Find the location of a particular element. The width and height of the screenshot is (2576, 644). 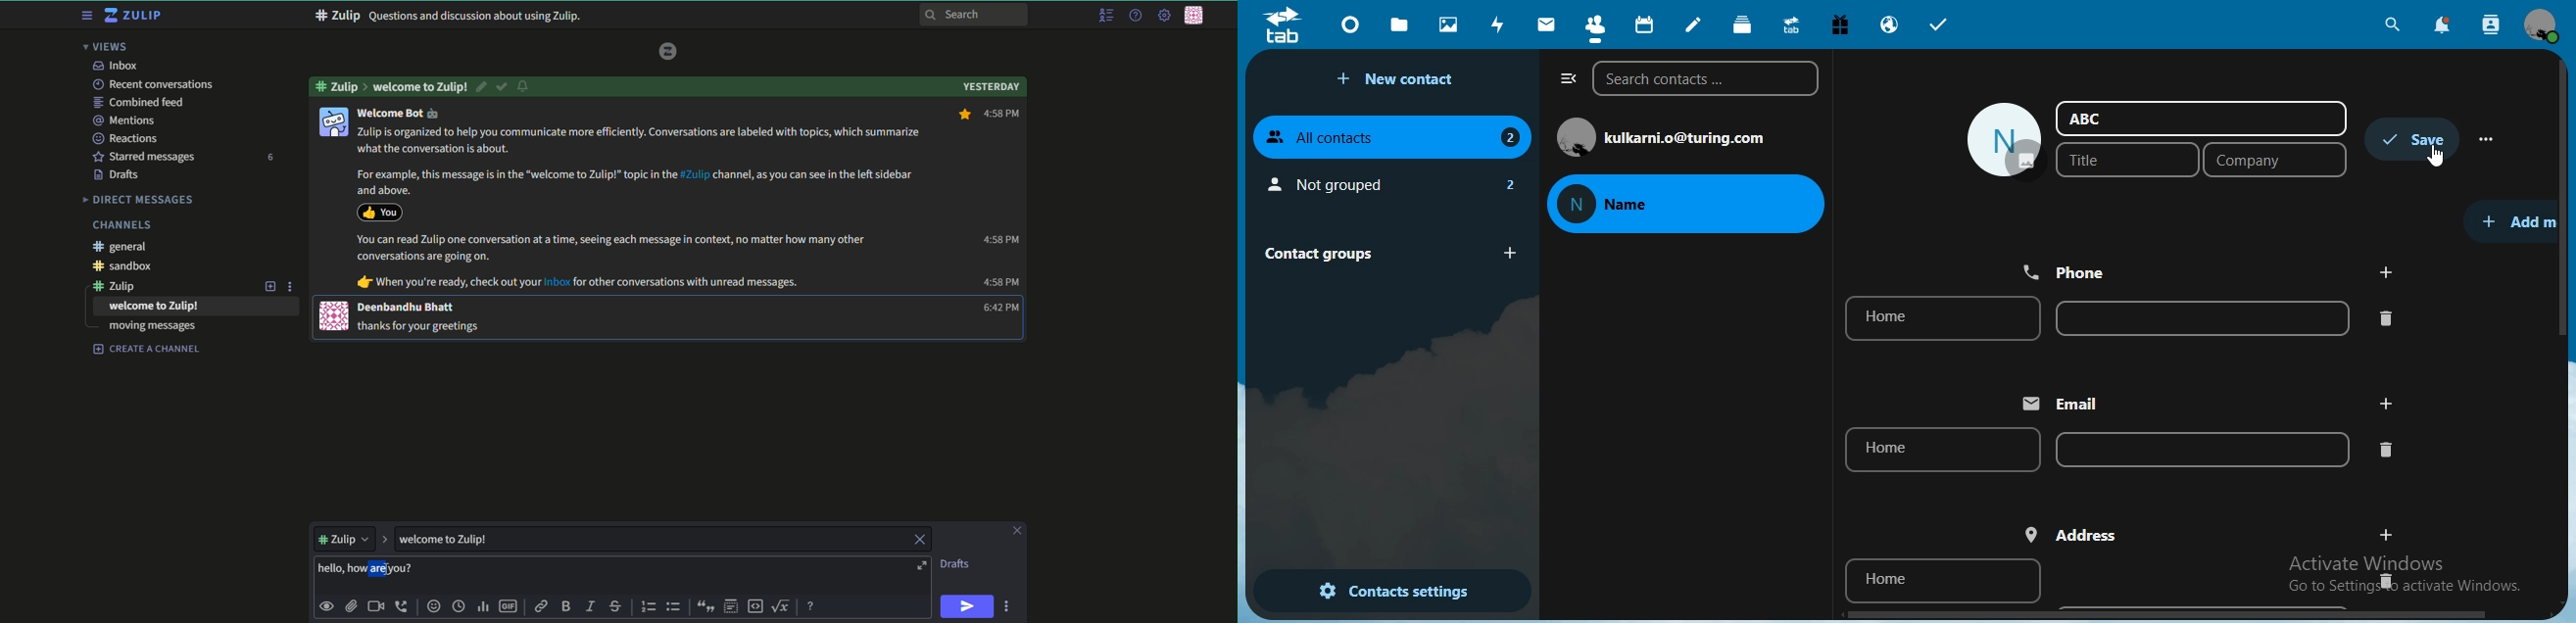

message formatting is located at coordinates (812, 604).